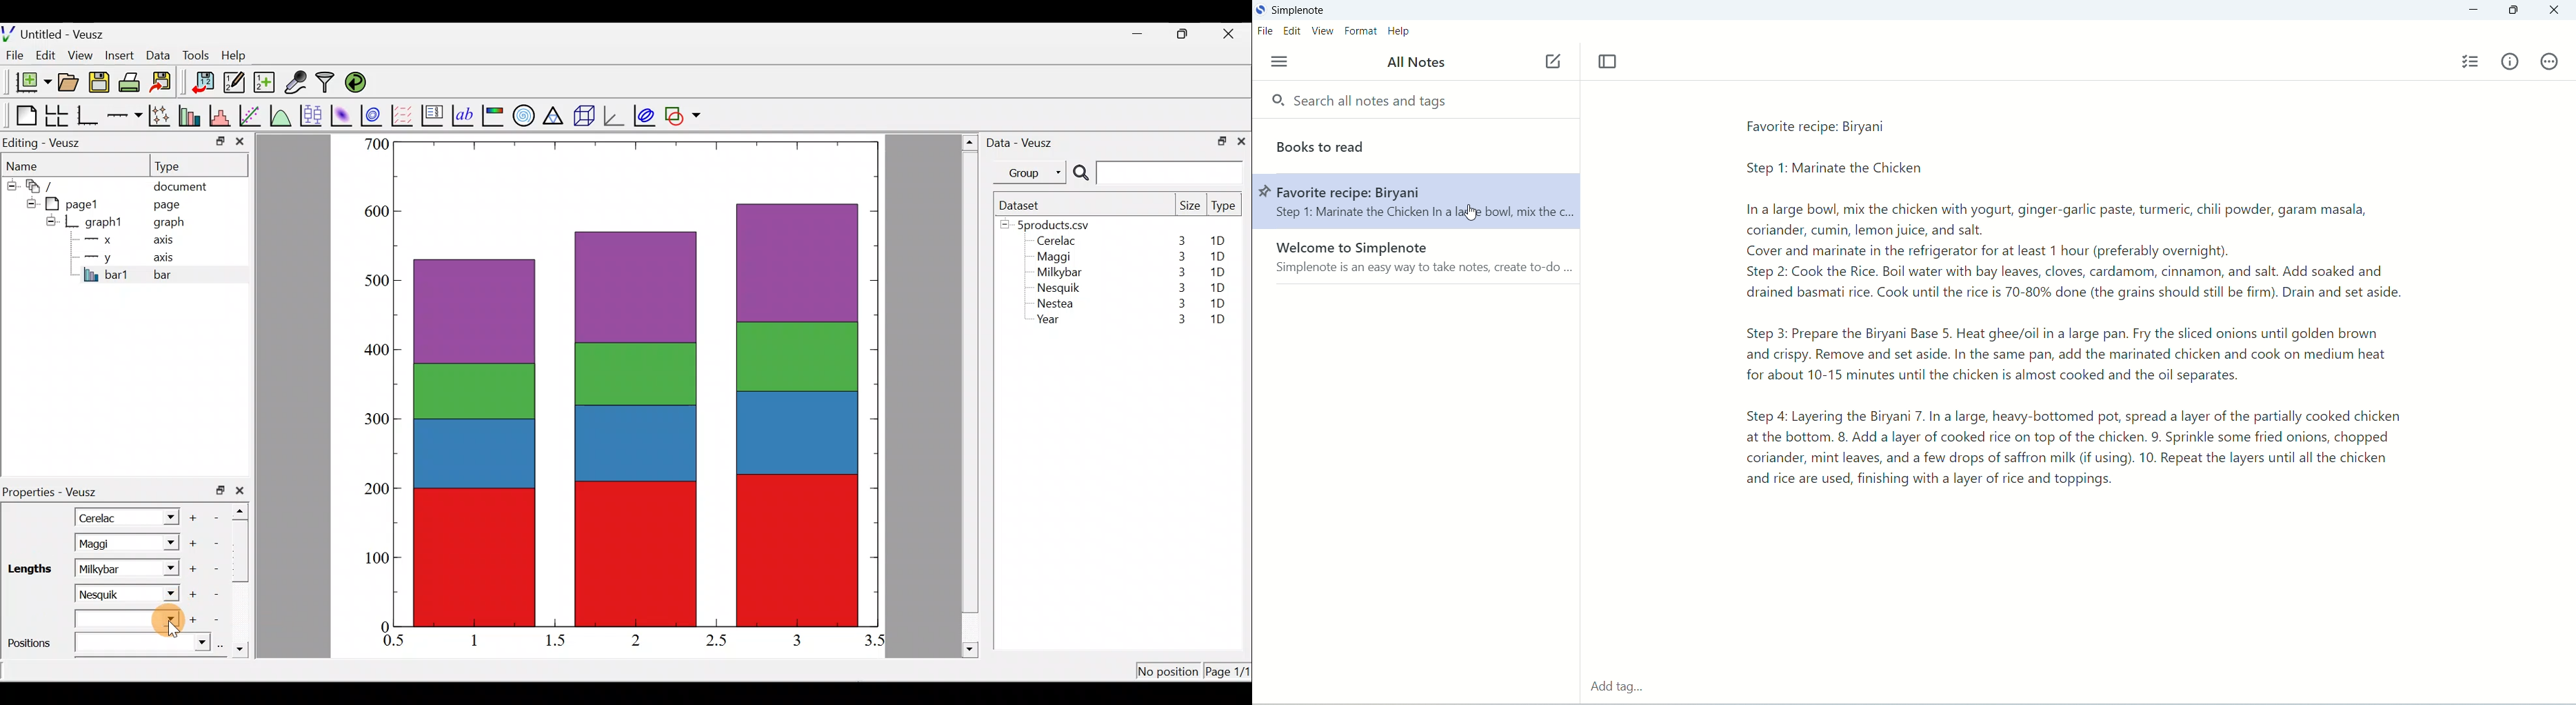 The height and width of the screenshot is (728, 2576). Describe the element at coordinates (221, 620) in the screenshot. I see `Remove item` at that location.